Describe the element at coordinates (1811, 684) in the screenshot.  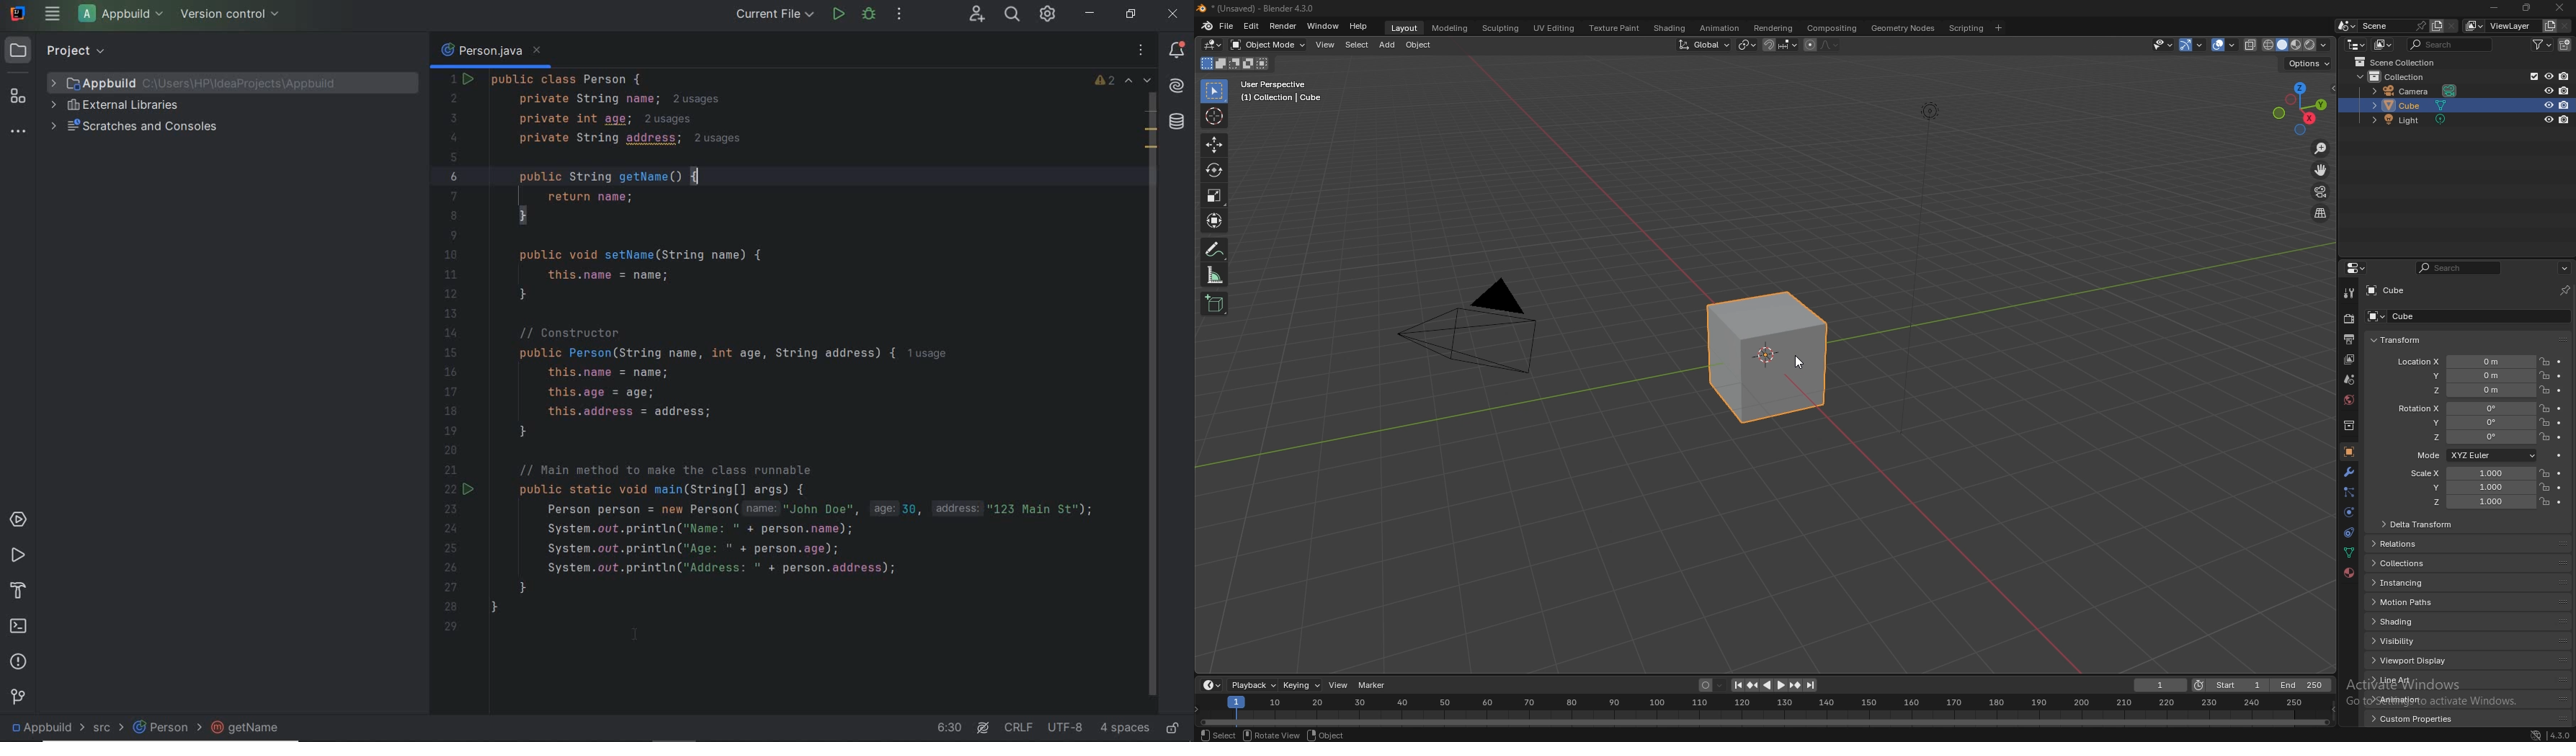
I see `jump to endpoint` at that location.